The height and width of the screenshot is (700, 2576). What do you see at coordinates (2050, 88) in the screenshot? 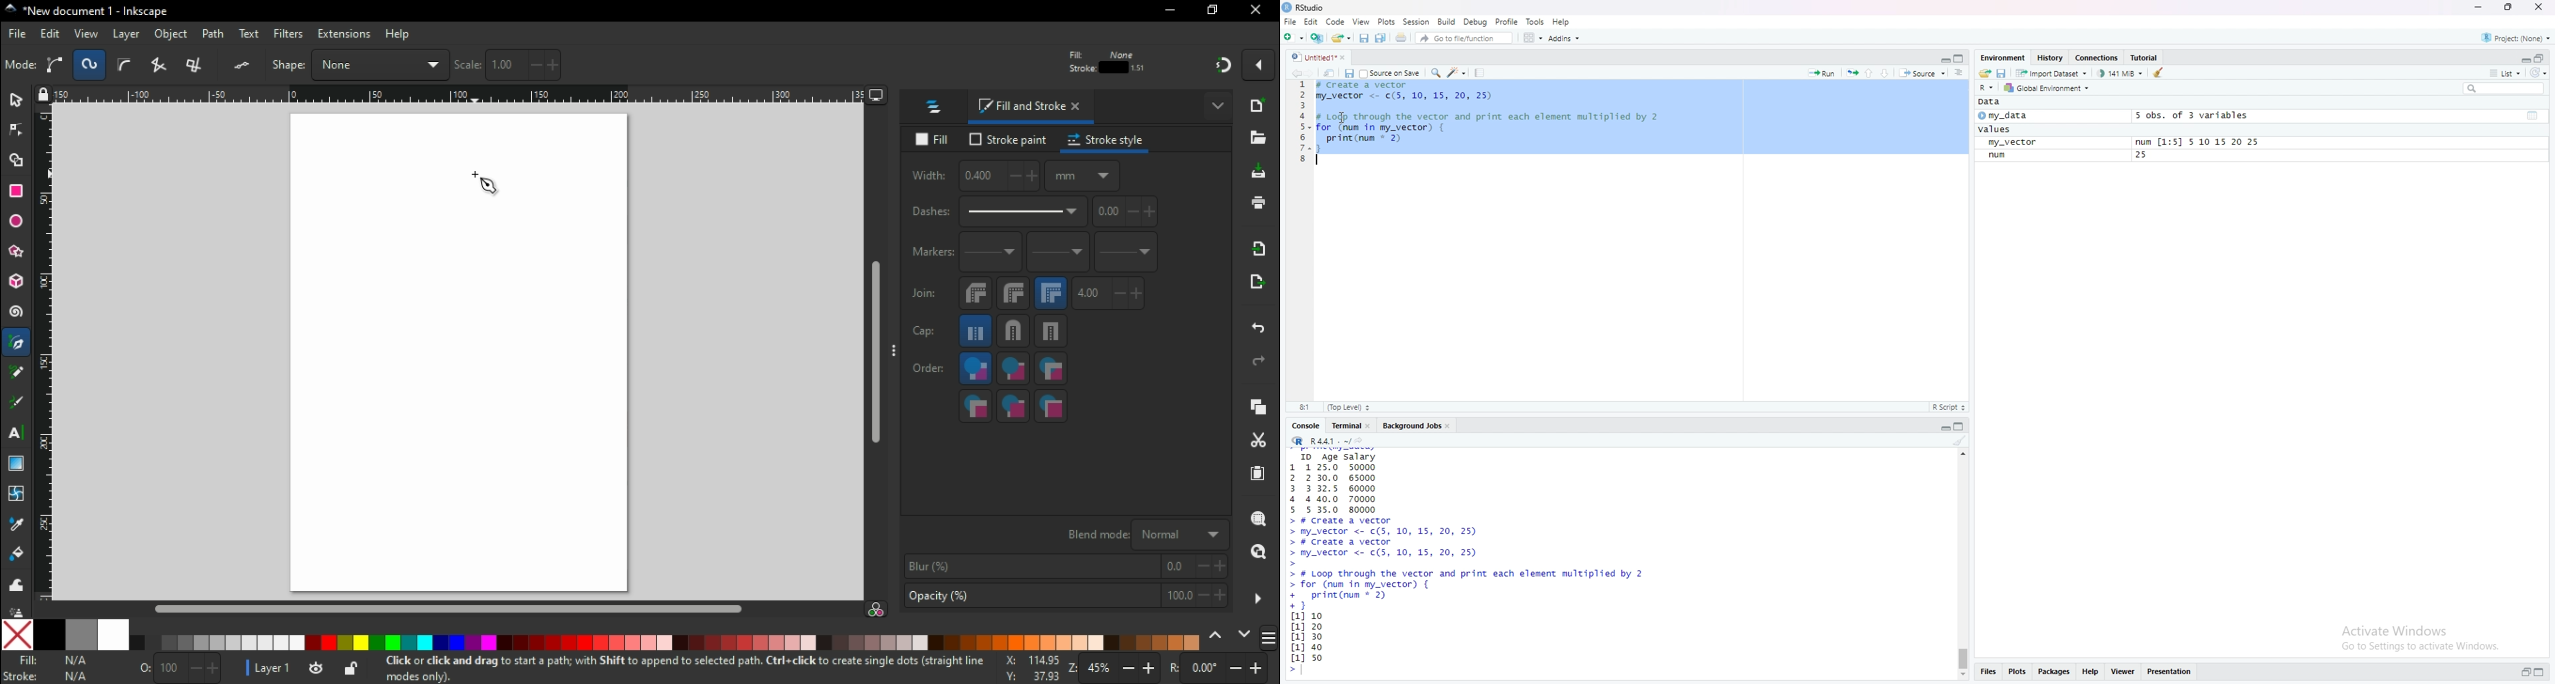
I see `Global Environment ` at bounding box center [2050, 88].